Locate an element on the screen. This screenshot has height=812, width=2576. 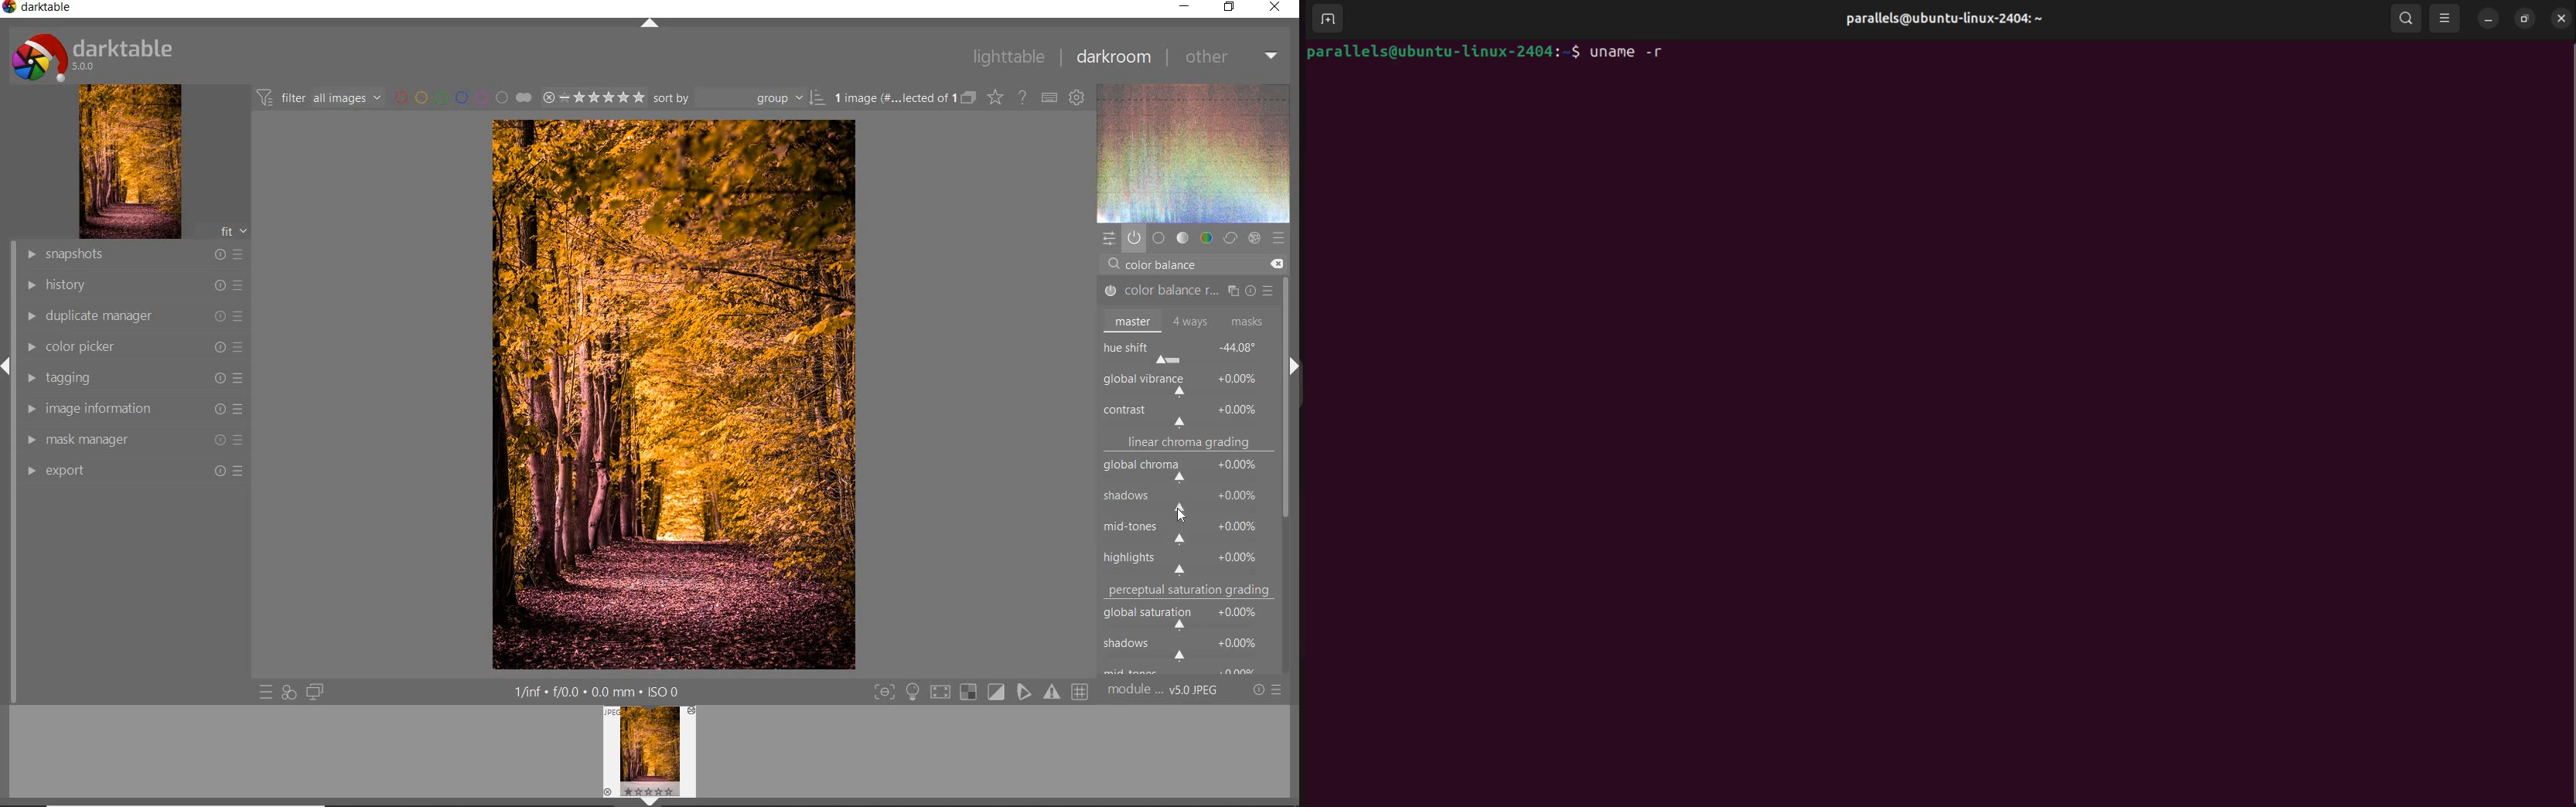
system logo or name is located at coordinates (98, 56).